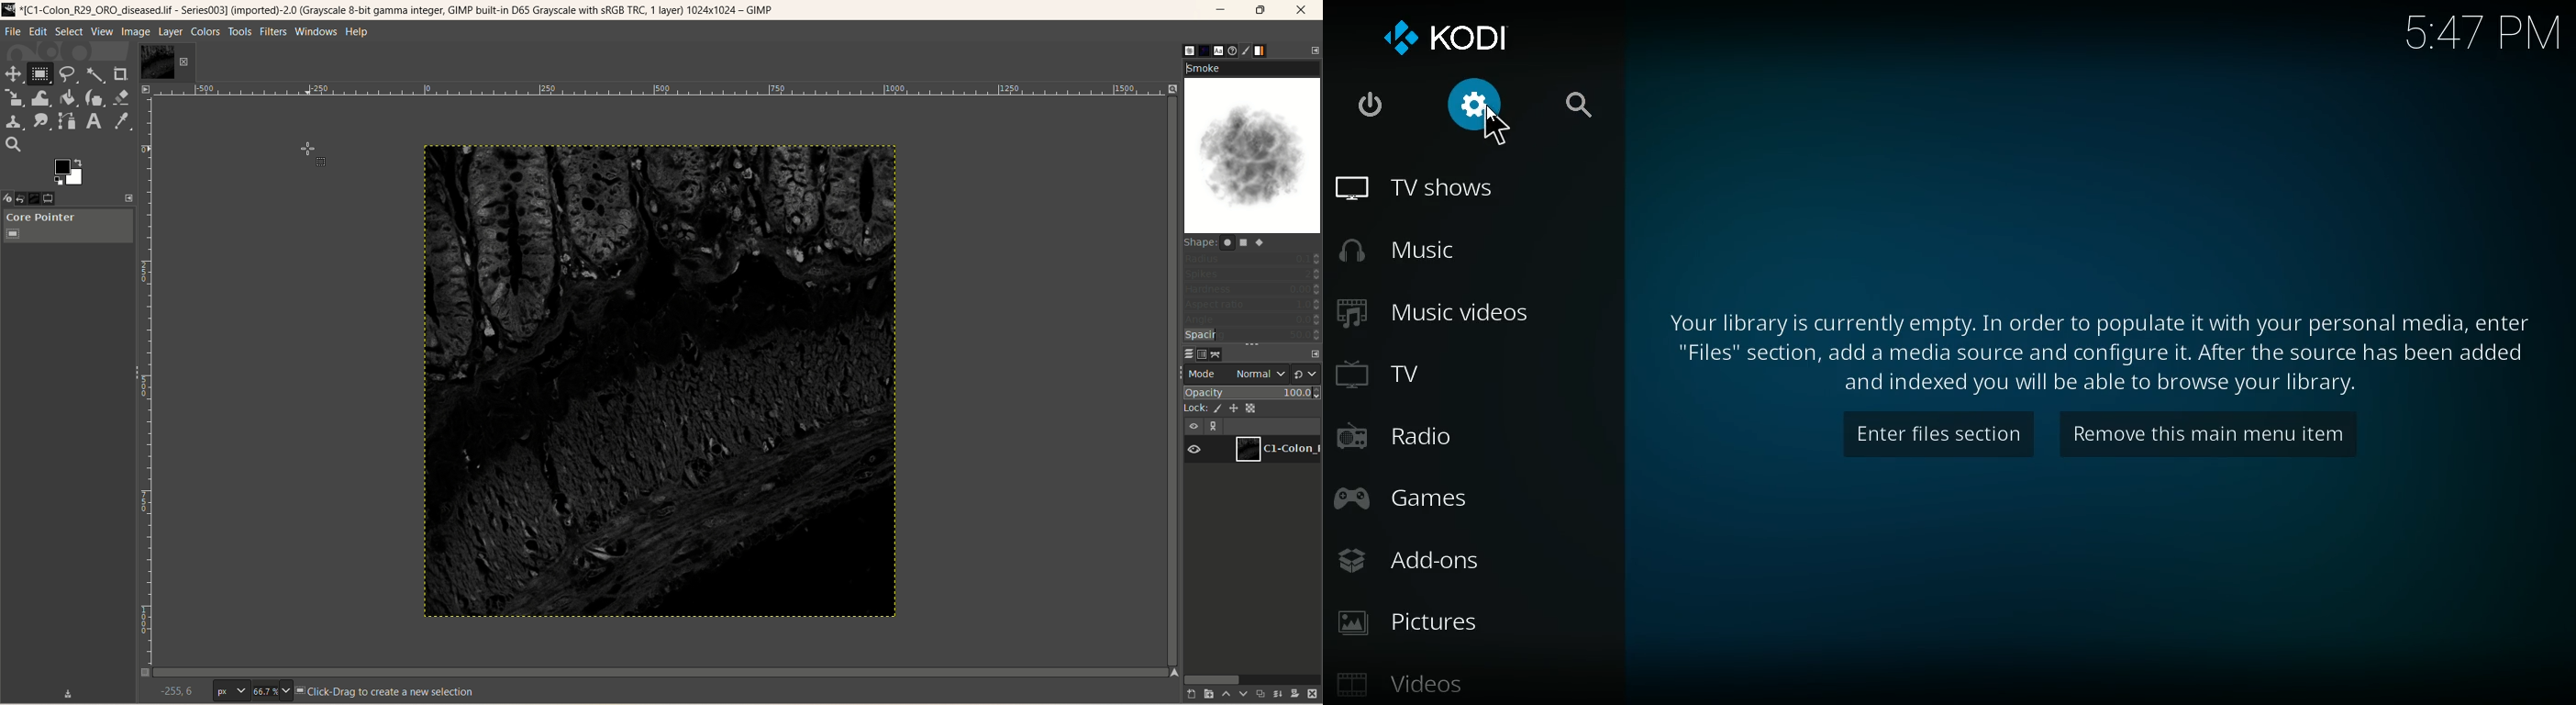 Image resolution: width=2576 pixels, height=728 pixels. What do you see at coordinates (1254, 320) in the screenshot?
I see `angle` at bounding box center [1254, 320].